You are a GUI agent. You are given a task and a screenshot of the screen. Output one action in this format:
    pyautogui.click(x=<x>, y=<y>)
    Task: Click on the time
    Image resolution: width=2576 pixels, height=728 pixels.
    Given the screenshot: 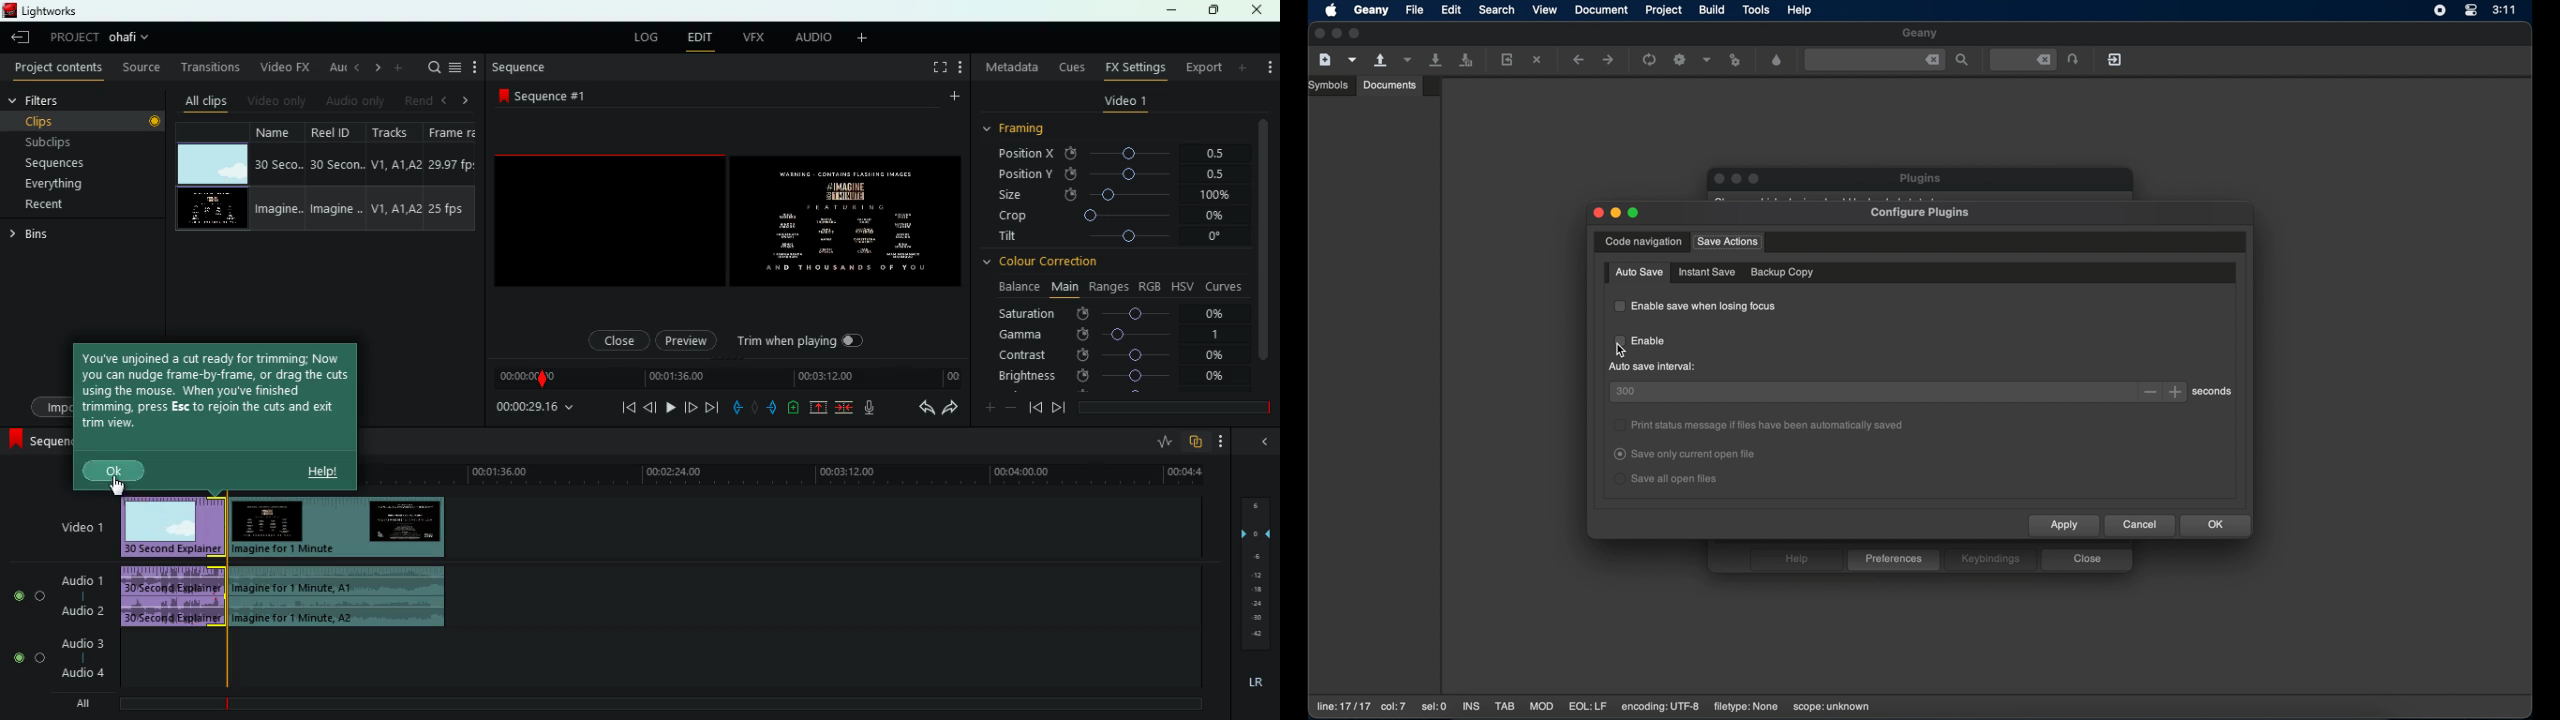 What is the action you would take?
    pyautogui.click(x=535, y=408)
    